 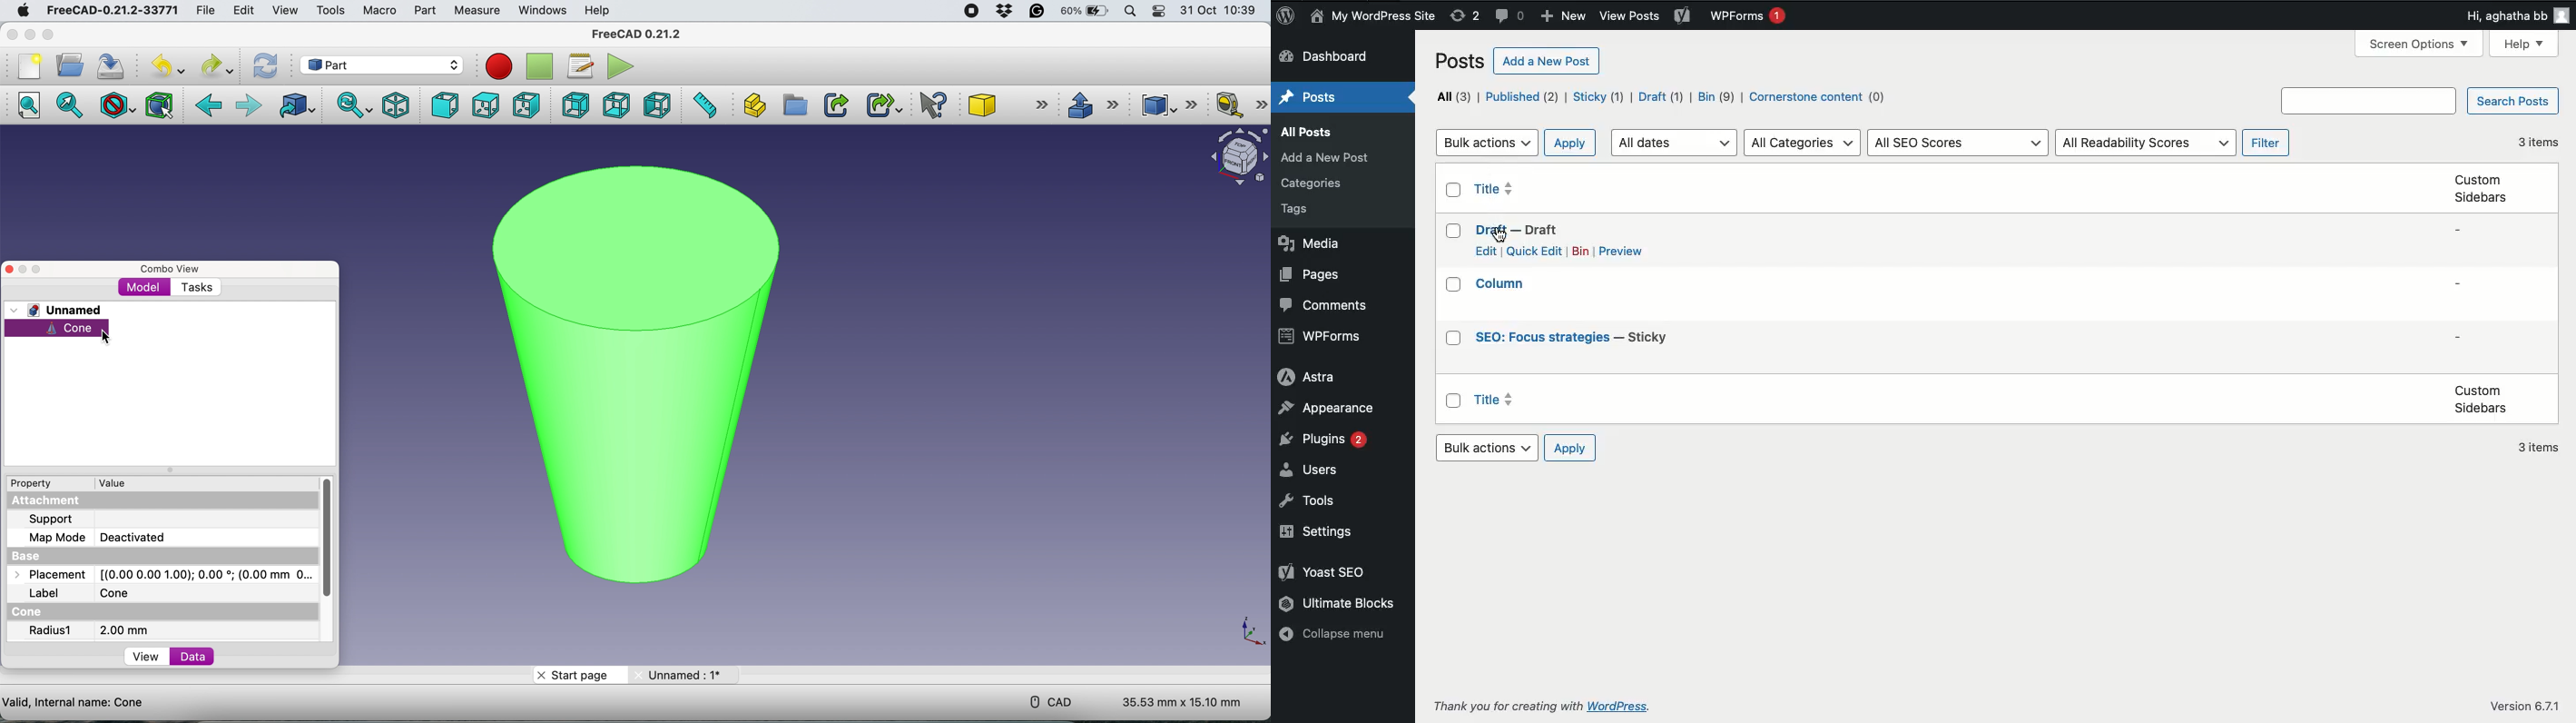 I want to click on screen recorder, so click(x=968, y=10).